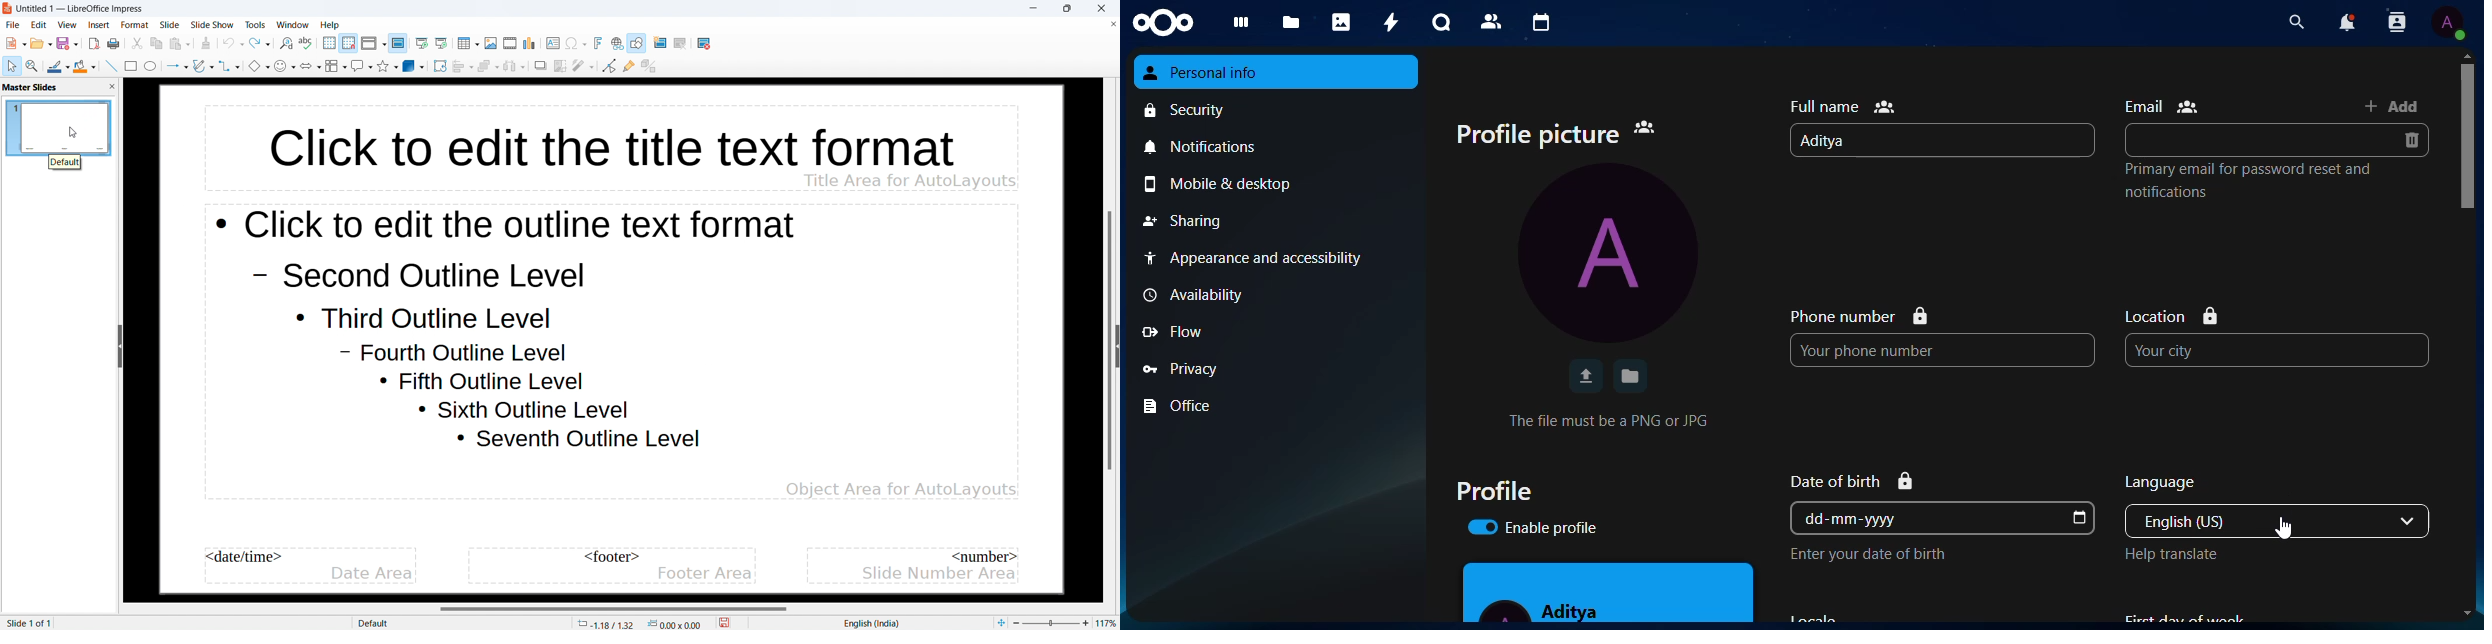 This screenshot has width=2492, height=644. What do you see at coordinates (606, 622) in the screenshot?
I see `cursor coordinates` at bounding box center [606, 622].